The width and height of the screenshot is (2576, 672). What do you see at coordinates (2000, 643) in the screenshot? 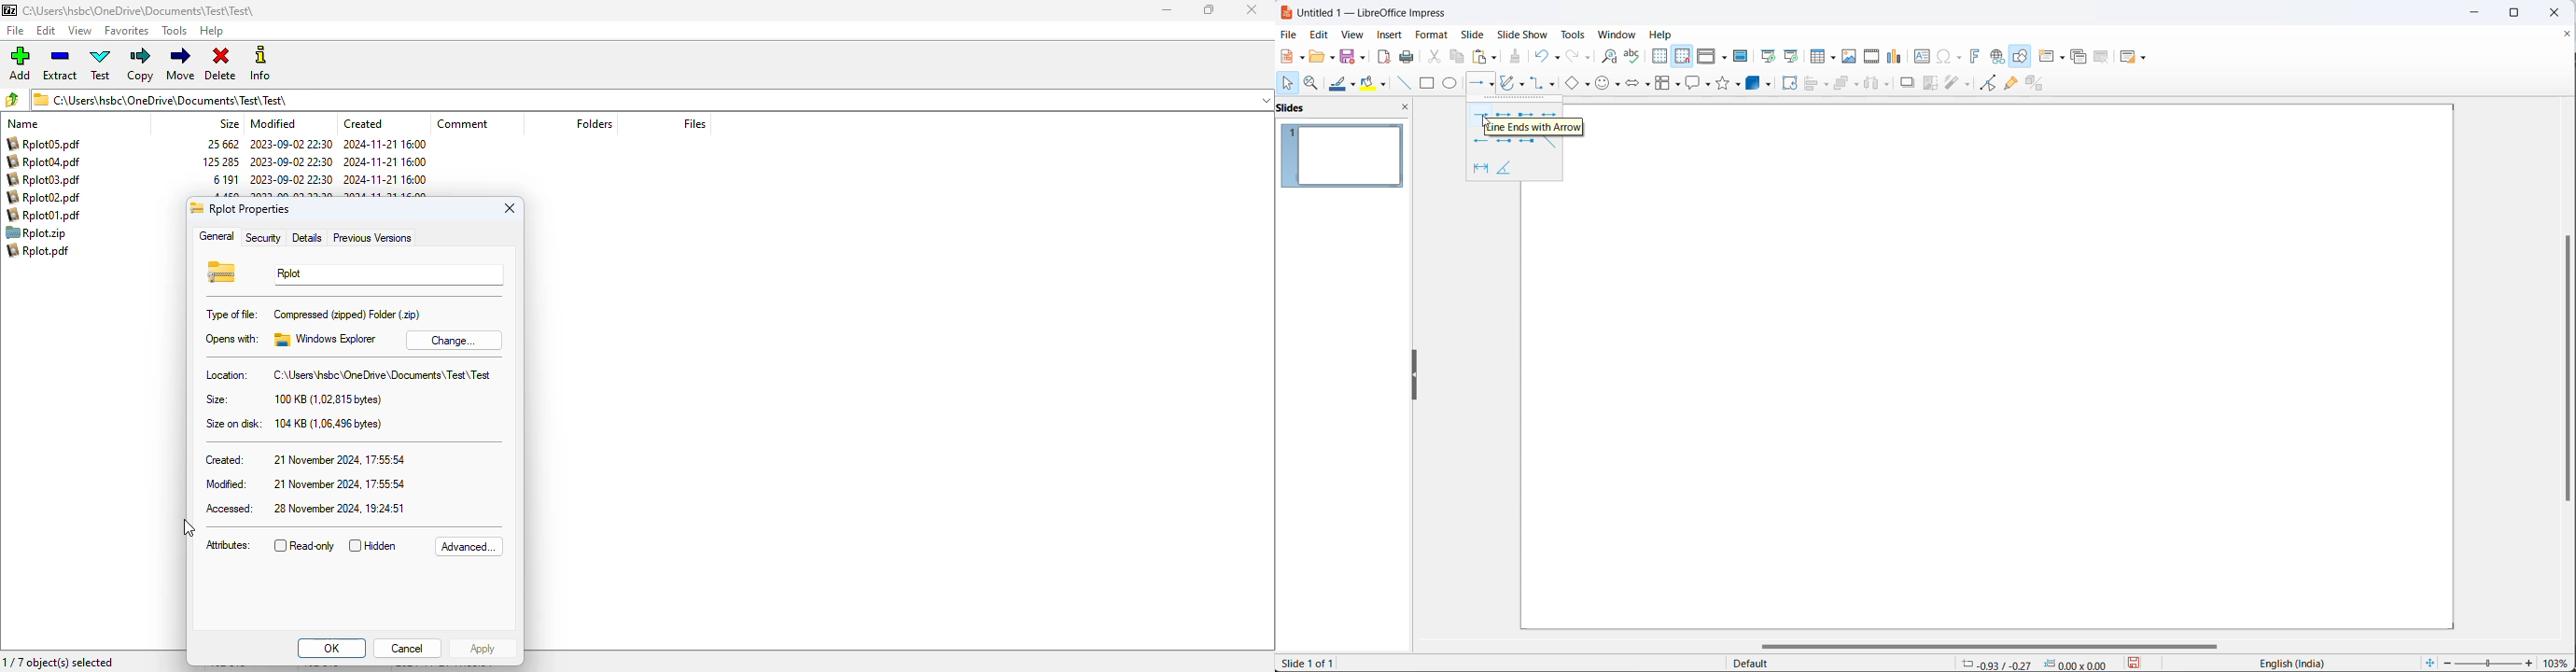
I see `scroll bar` at bounding box center [2000, 643].